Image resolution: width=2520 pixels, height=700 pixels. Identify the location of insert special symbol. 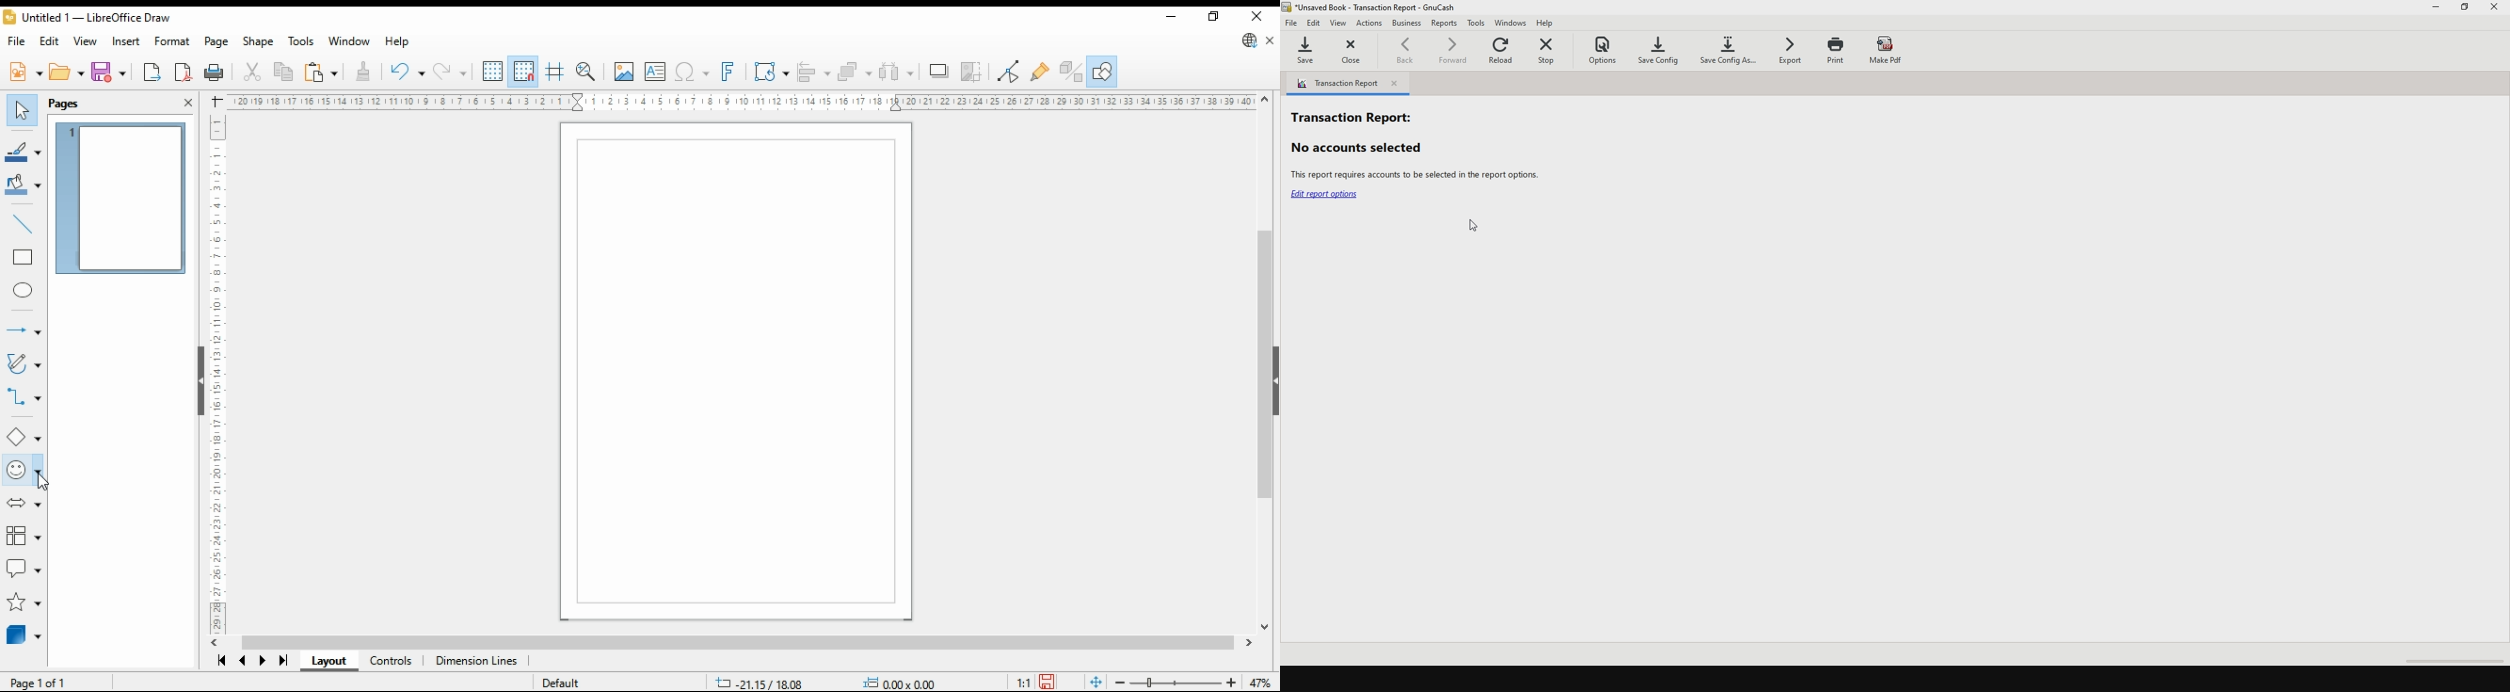
(692, 72).